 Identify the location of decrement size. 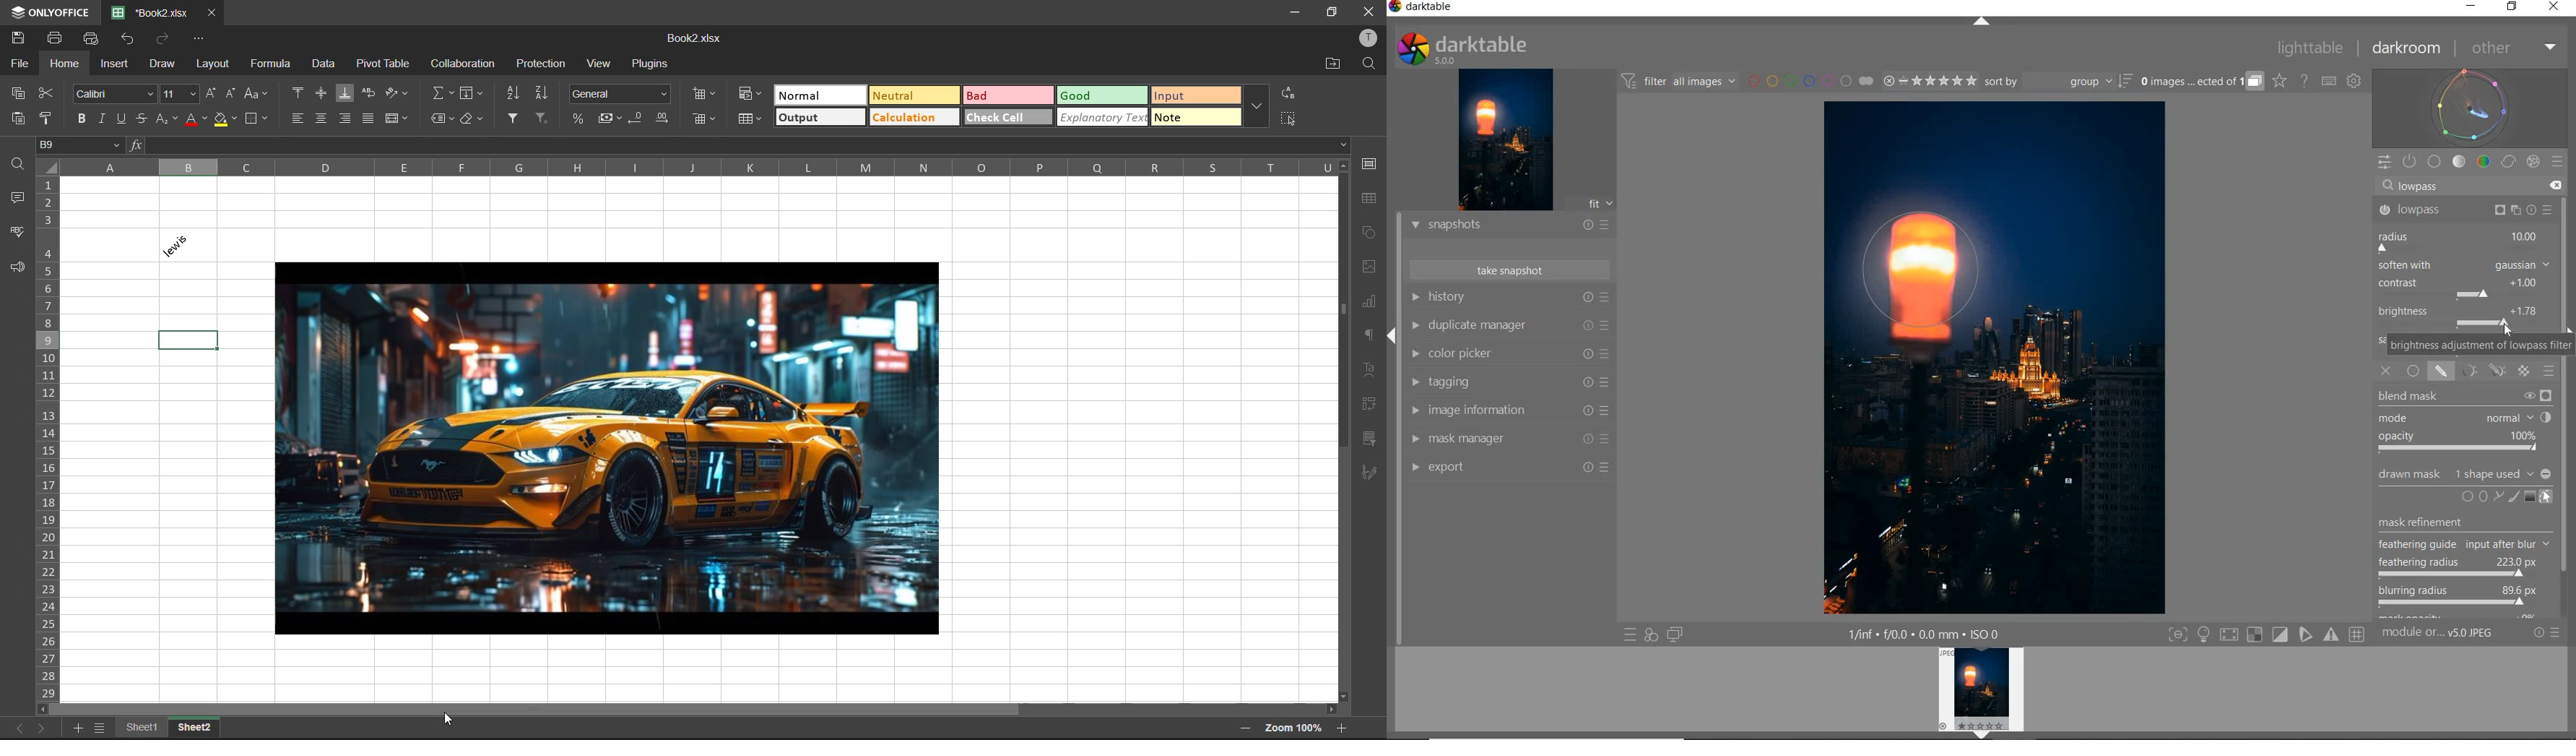
(233, 94).